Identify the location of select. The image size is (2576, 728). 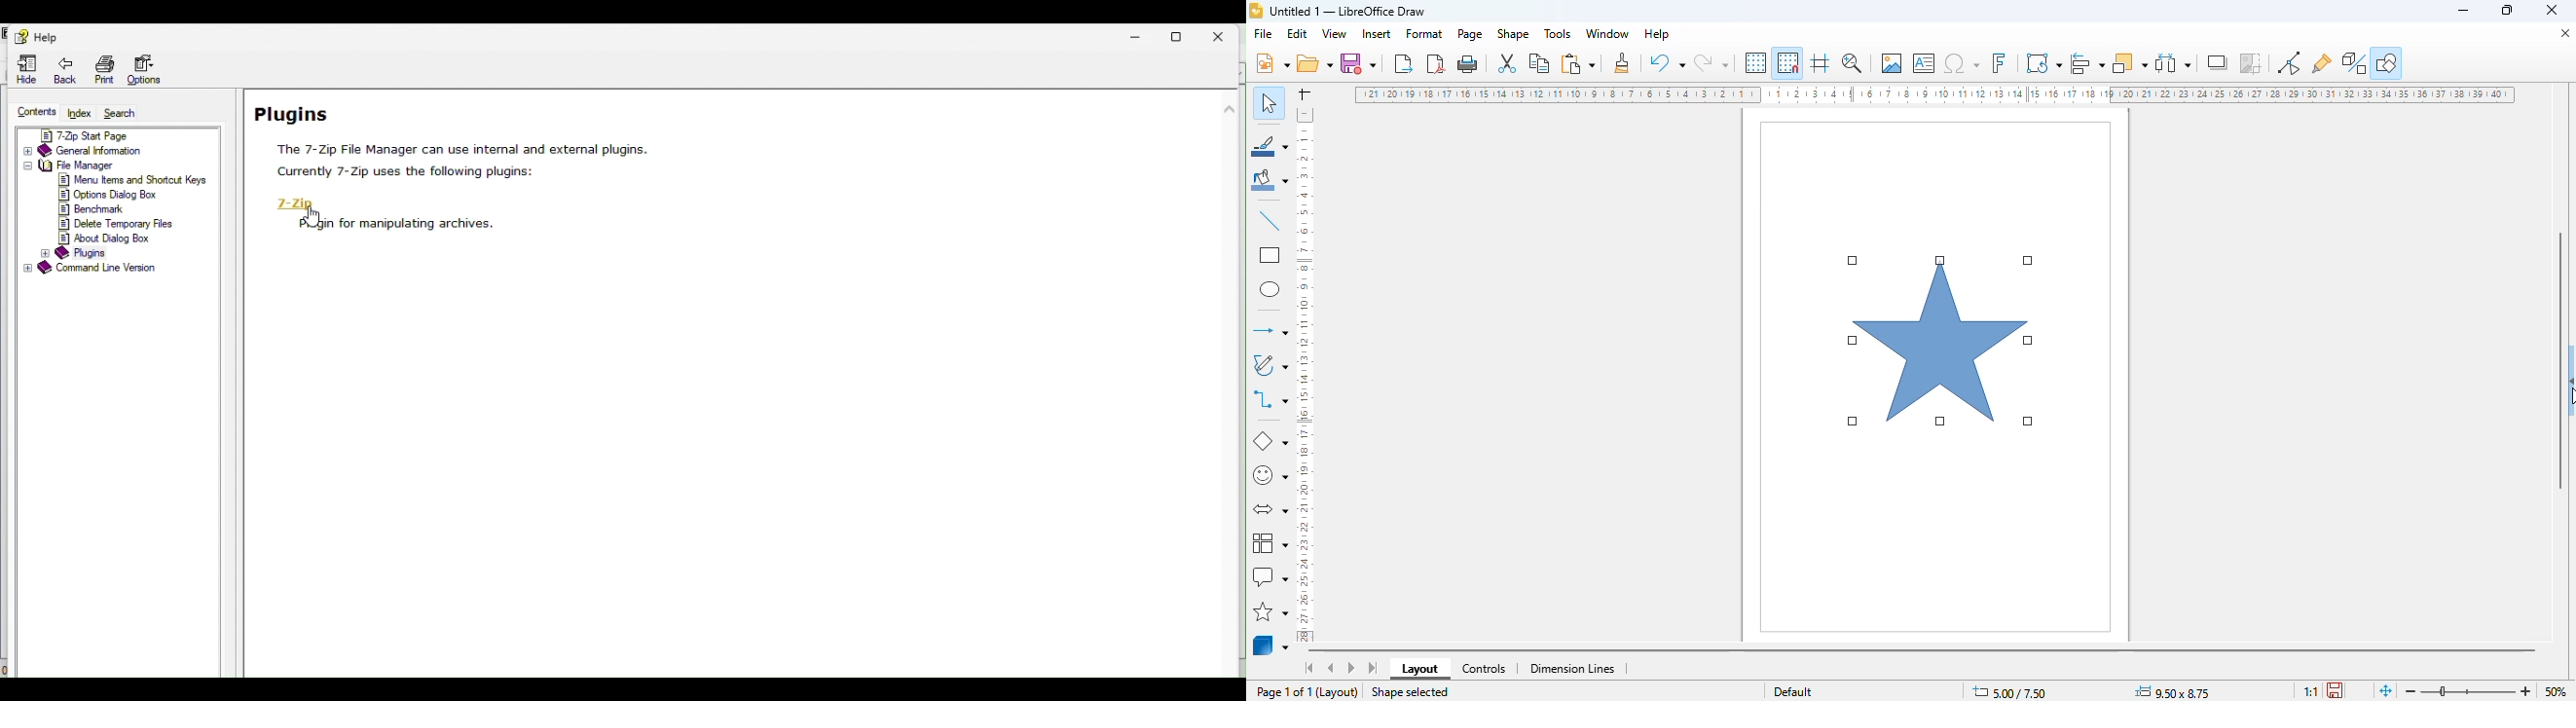
(1270, 102).